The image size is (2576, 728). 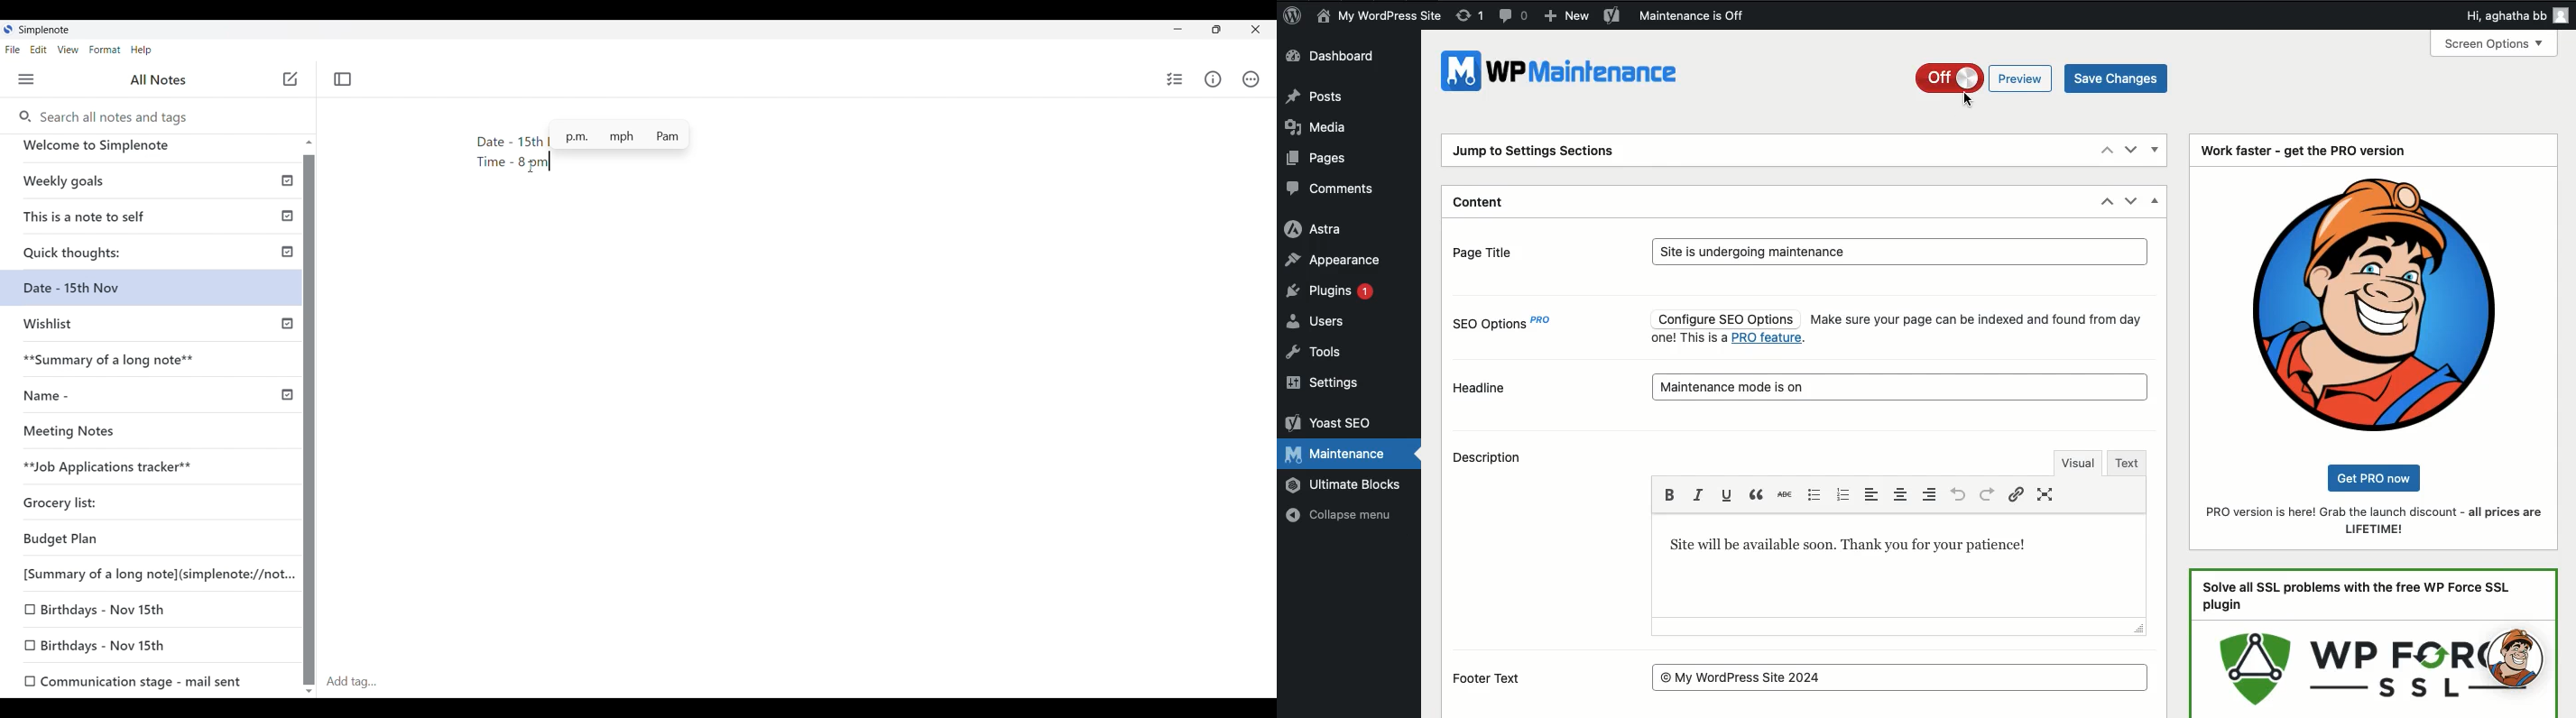 I want to click on Suggestions for time typed in, so click(x=620, y=134).